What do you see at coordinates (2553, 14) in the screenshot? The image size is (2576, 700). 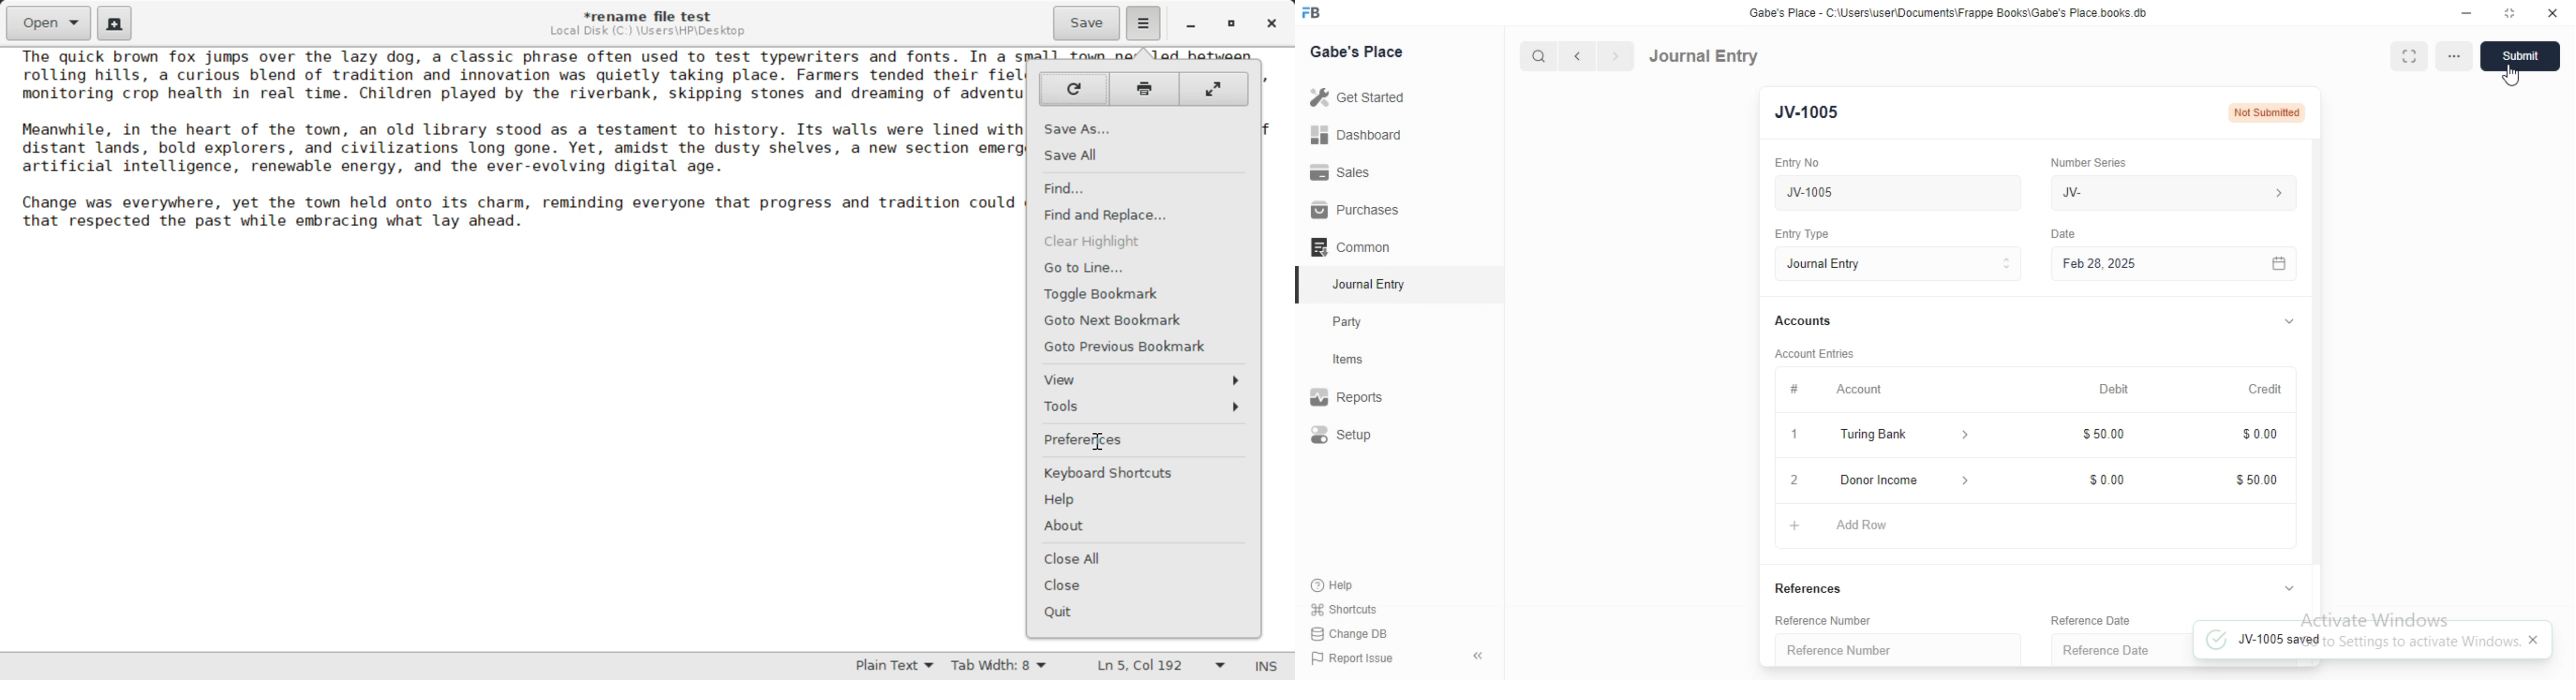 I see `close` at bounding box center [2553, 14].